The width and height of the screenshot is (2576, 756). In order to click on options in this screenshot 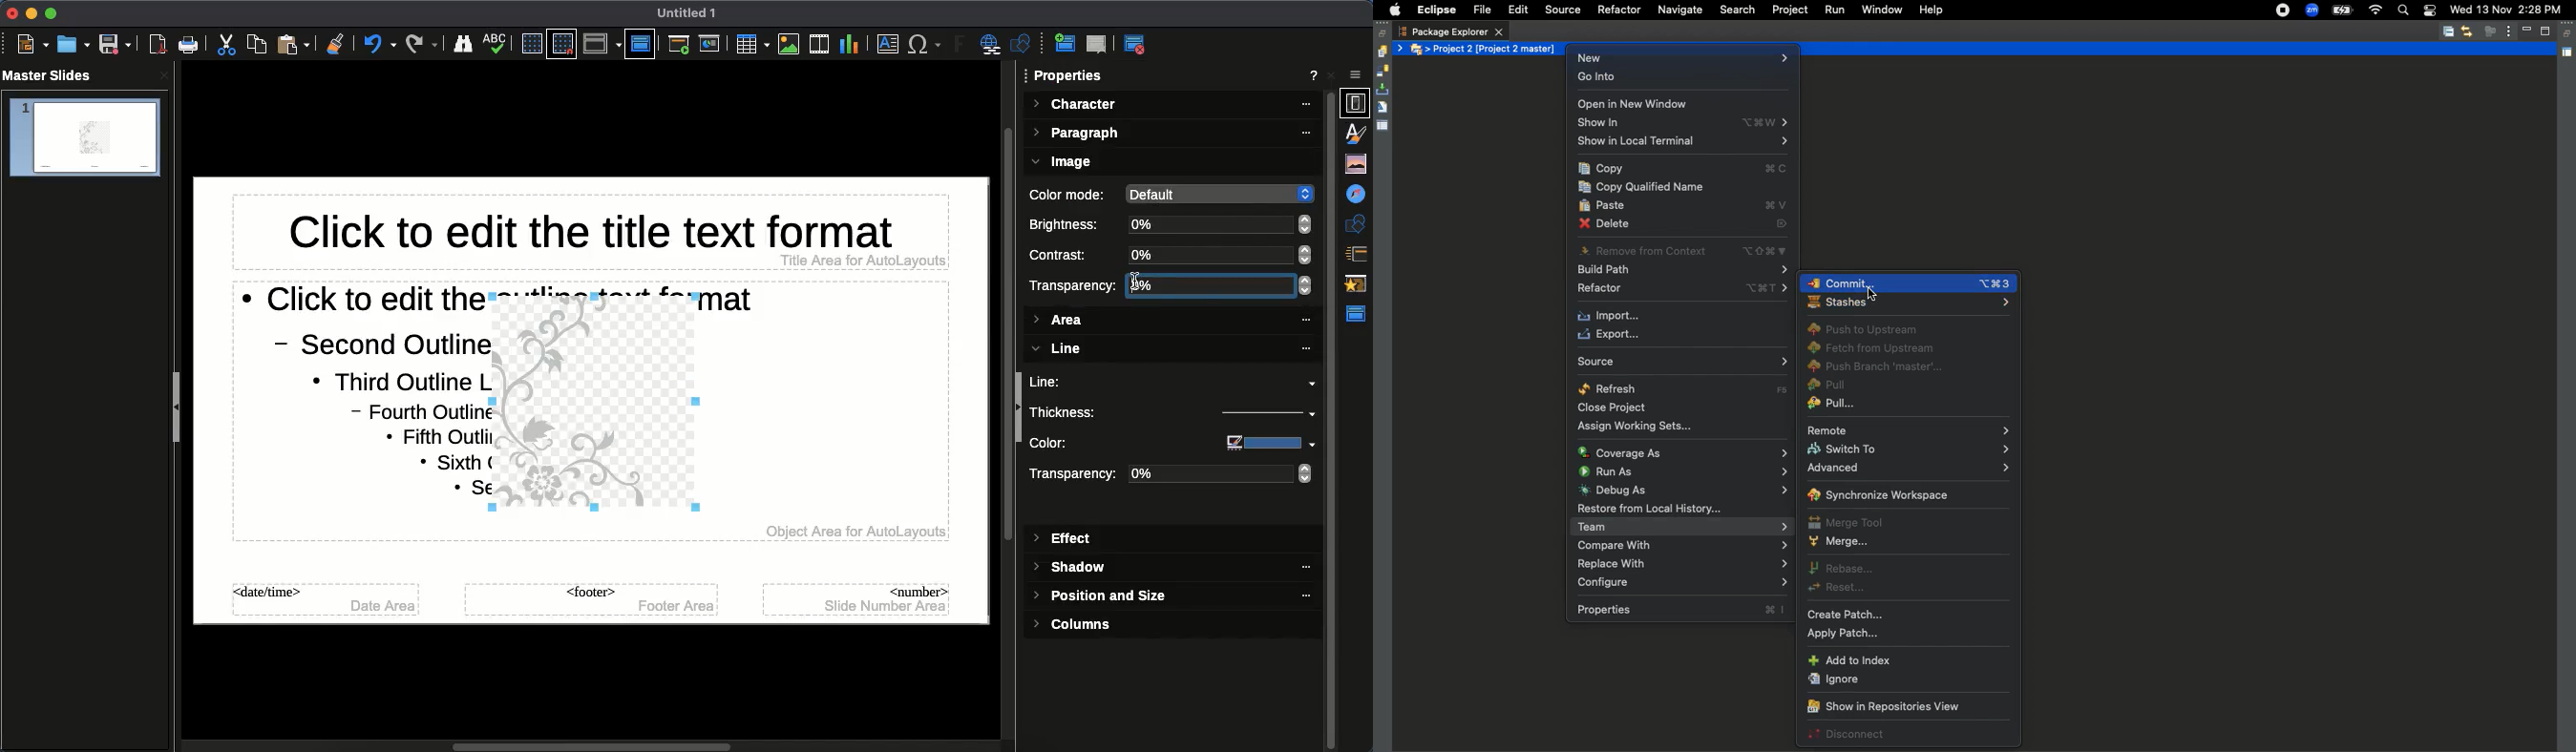, I will do `click(1357, 75)`.